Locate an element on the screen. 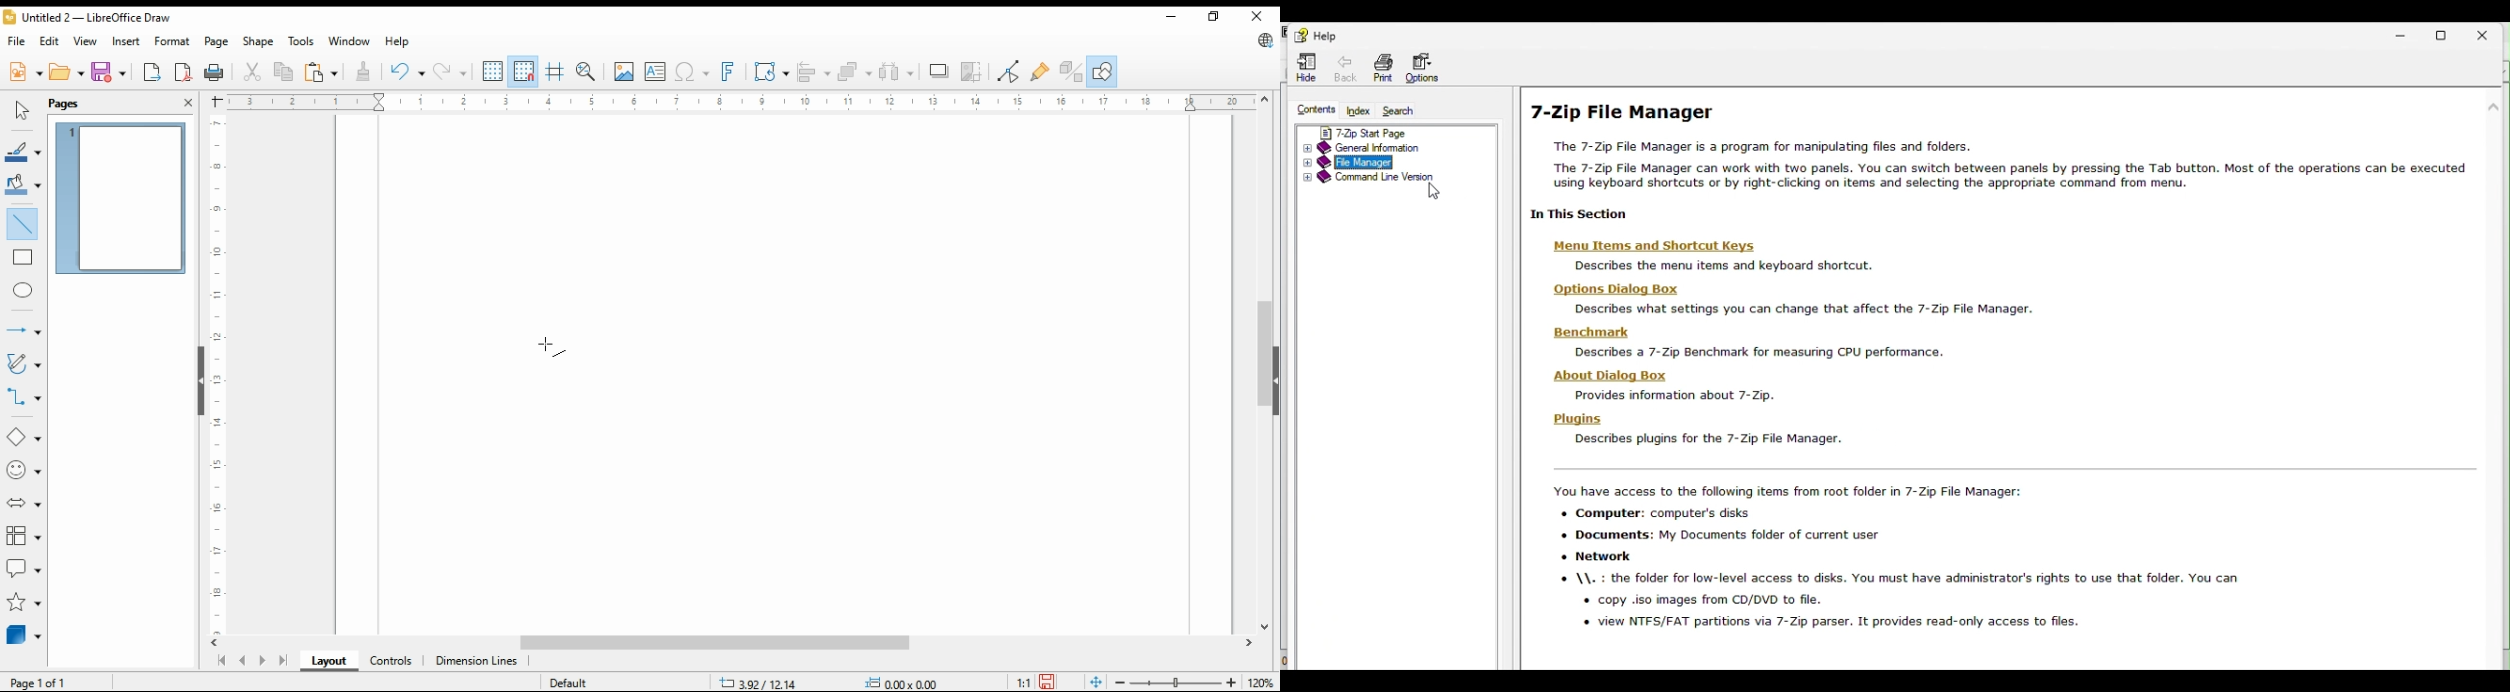 This screenshot has height=700, width=2520. zoom factor is located at coordinates (1262, 683).